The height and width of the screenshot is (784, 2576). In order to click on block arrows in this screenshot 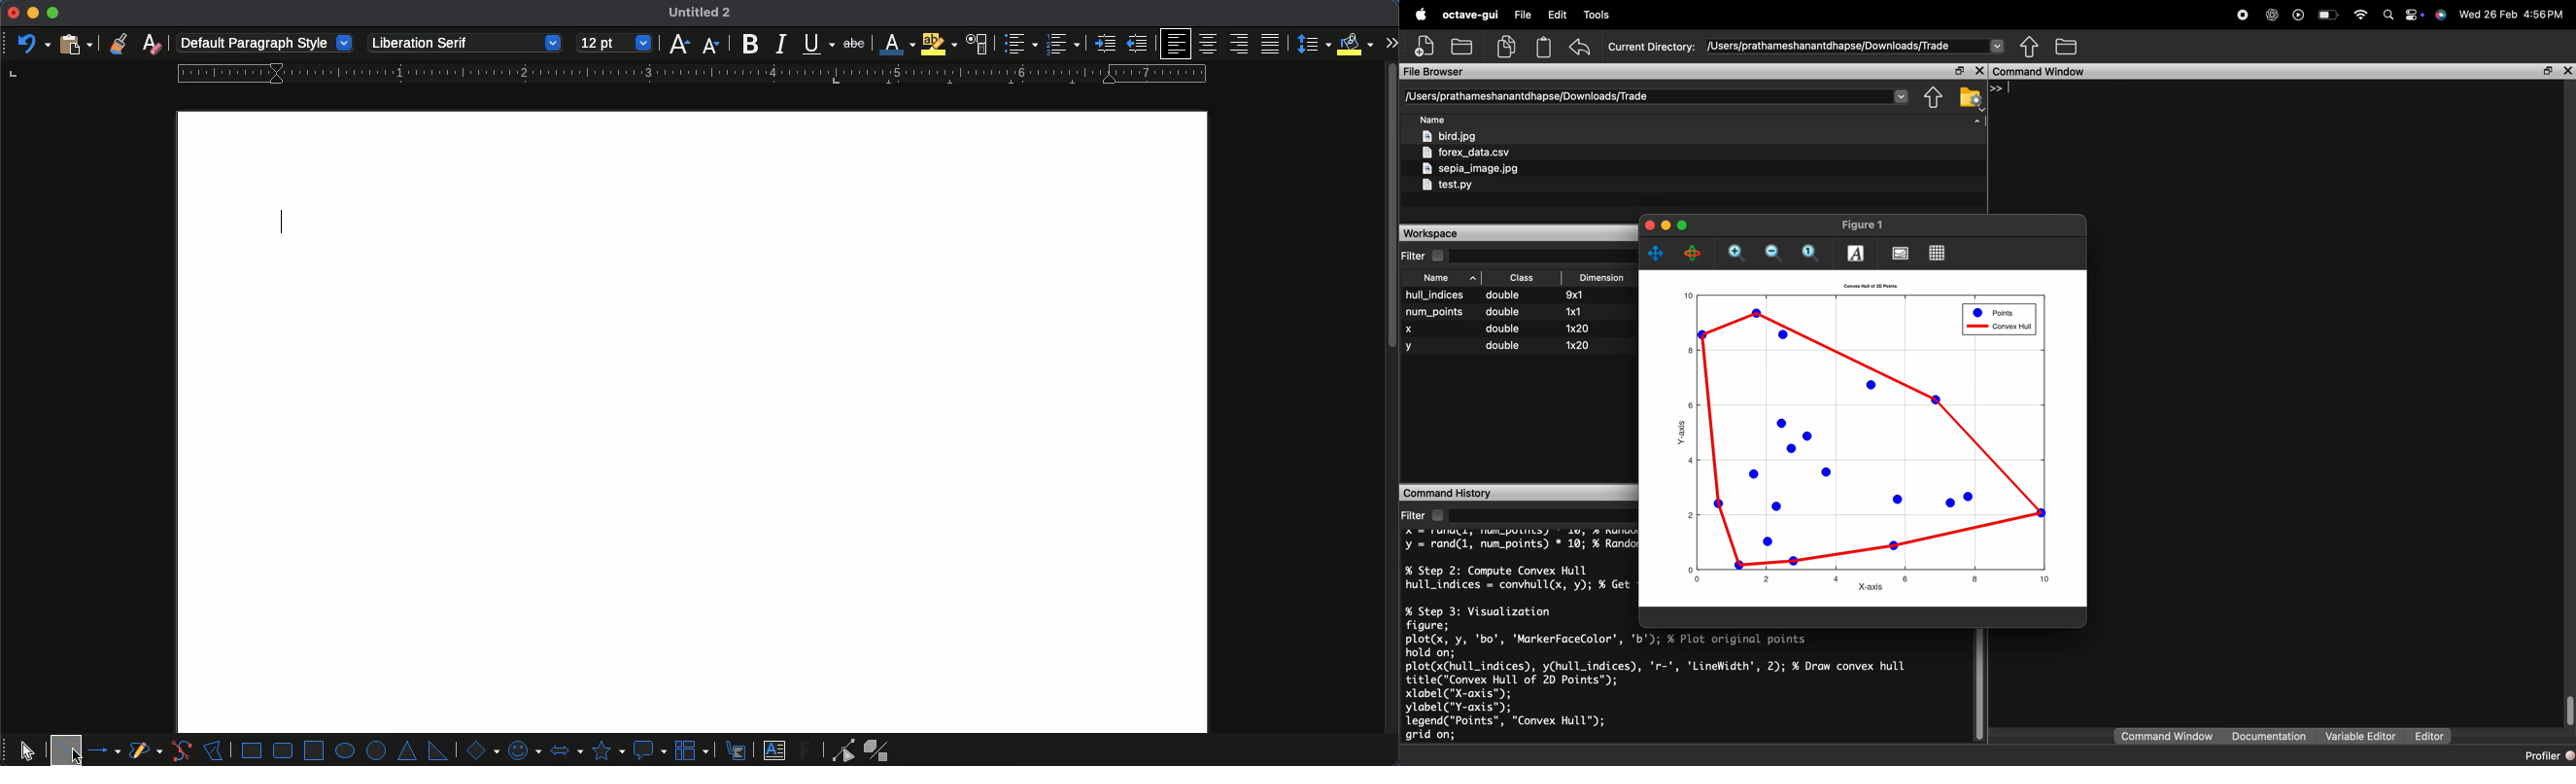, I will do `click(566, 749)`.